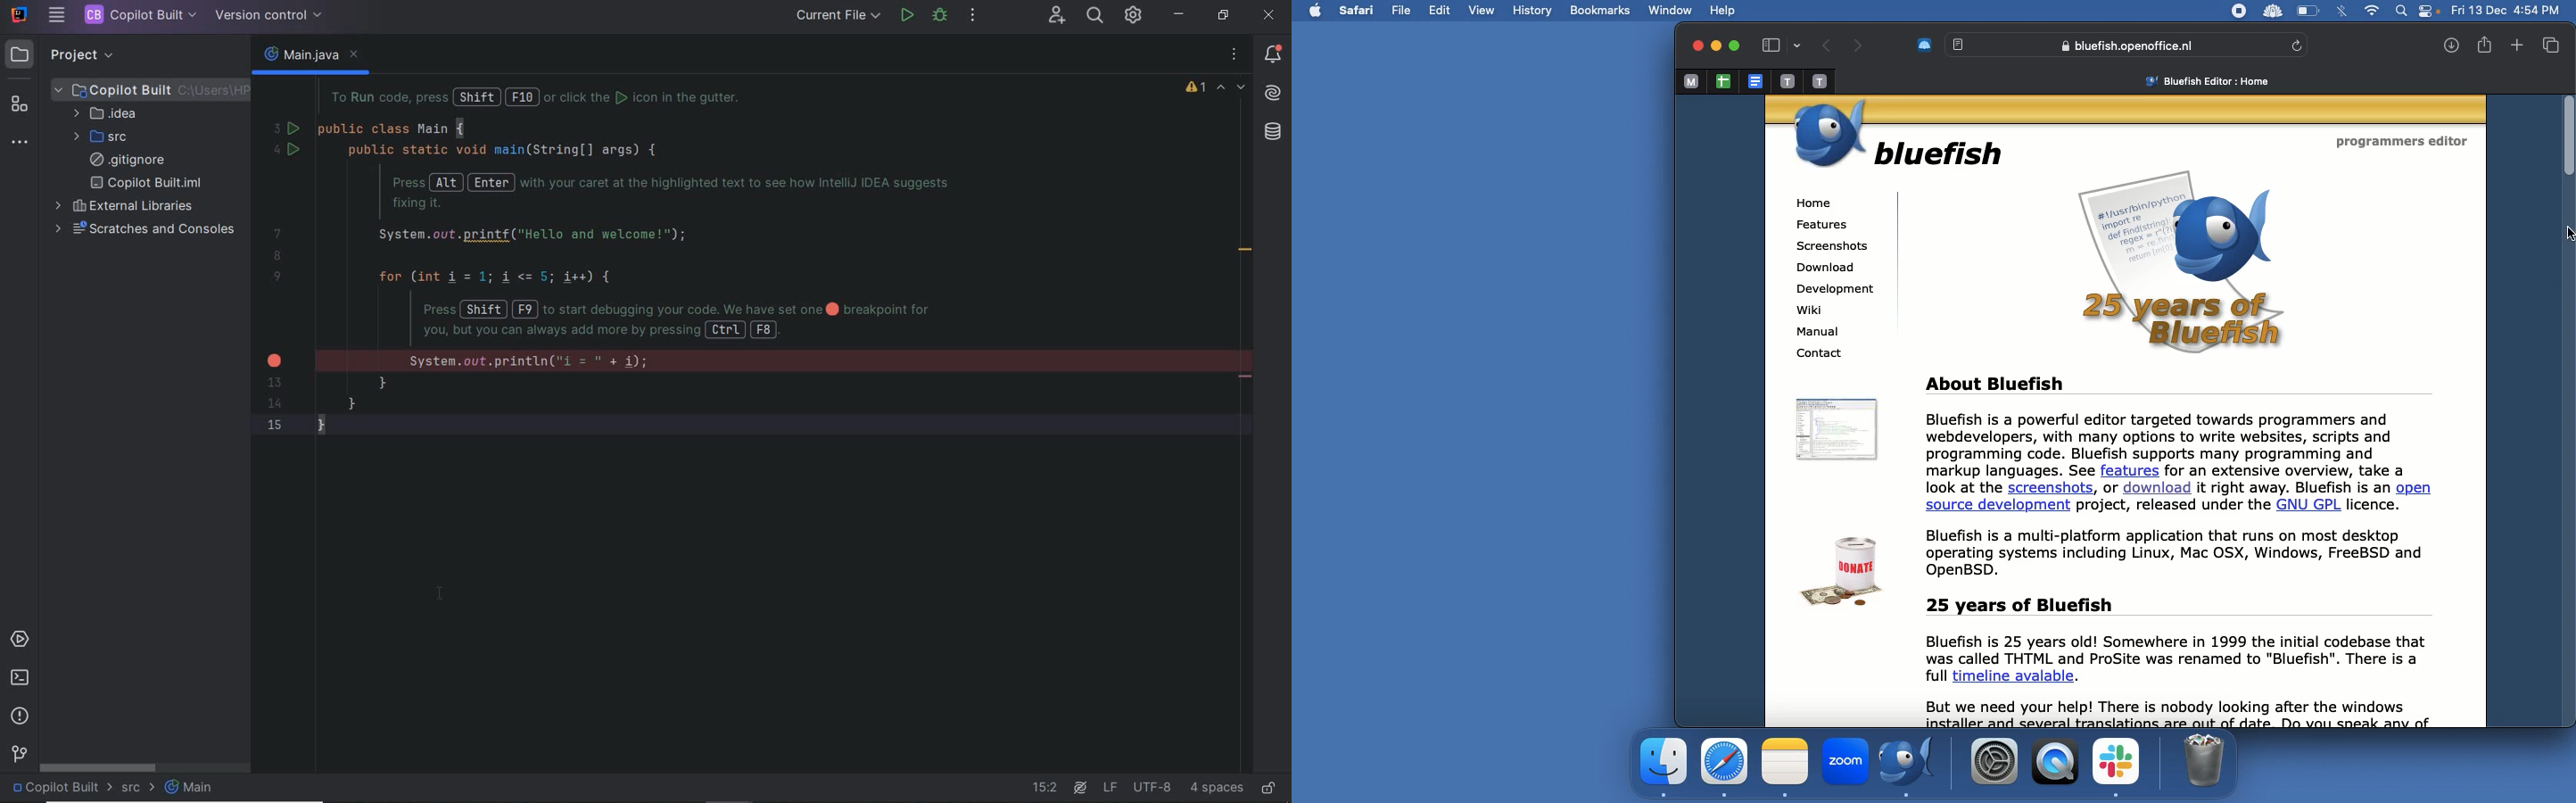 The height and width of the screenshot is (812, 2576). Describe the element at coordinates (2308, 12) in the screenshot. I see `Charge` at that location.